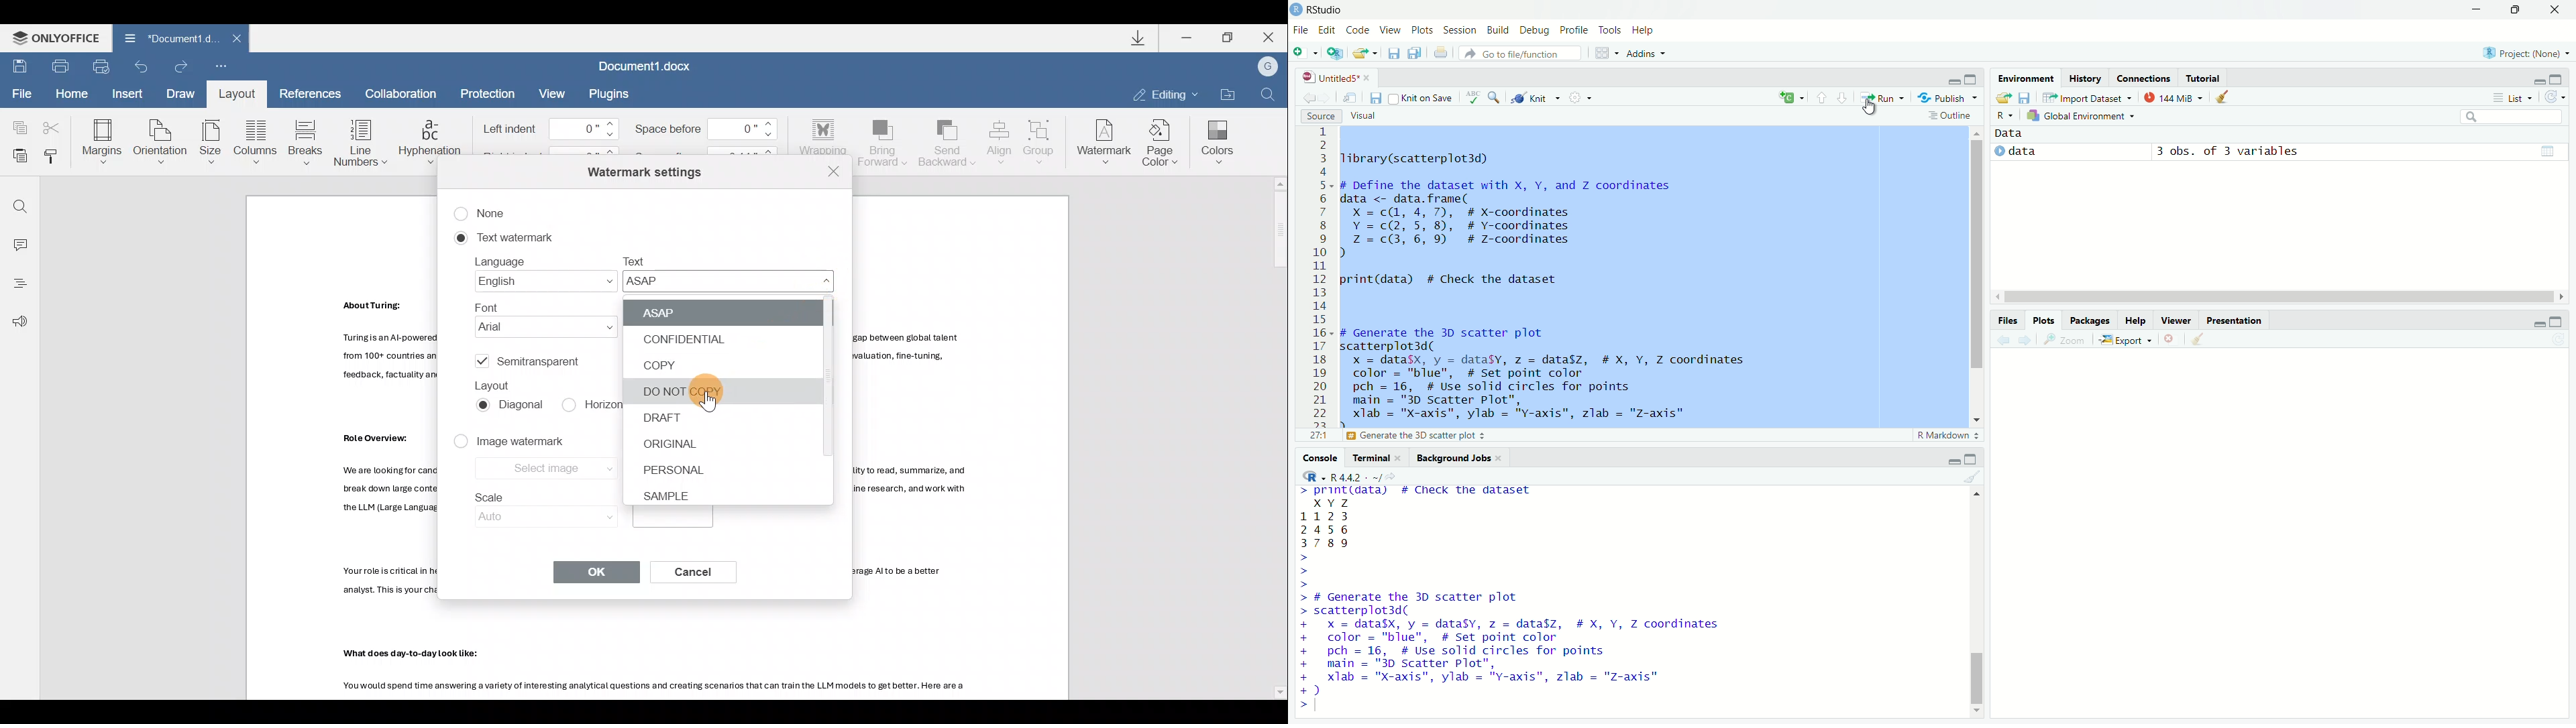 The width and height of the screenshot is (2576, 728). What do you see at coordinates (218, 67) in the screenshot?
I see `Customize quick access toolbar` at bounding box center [218, 67].